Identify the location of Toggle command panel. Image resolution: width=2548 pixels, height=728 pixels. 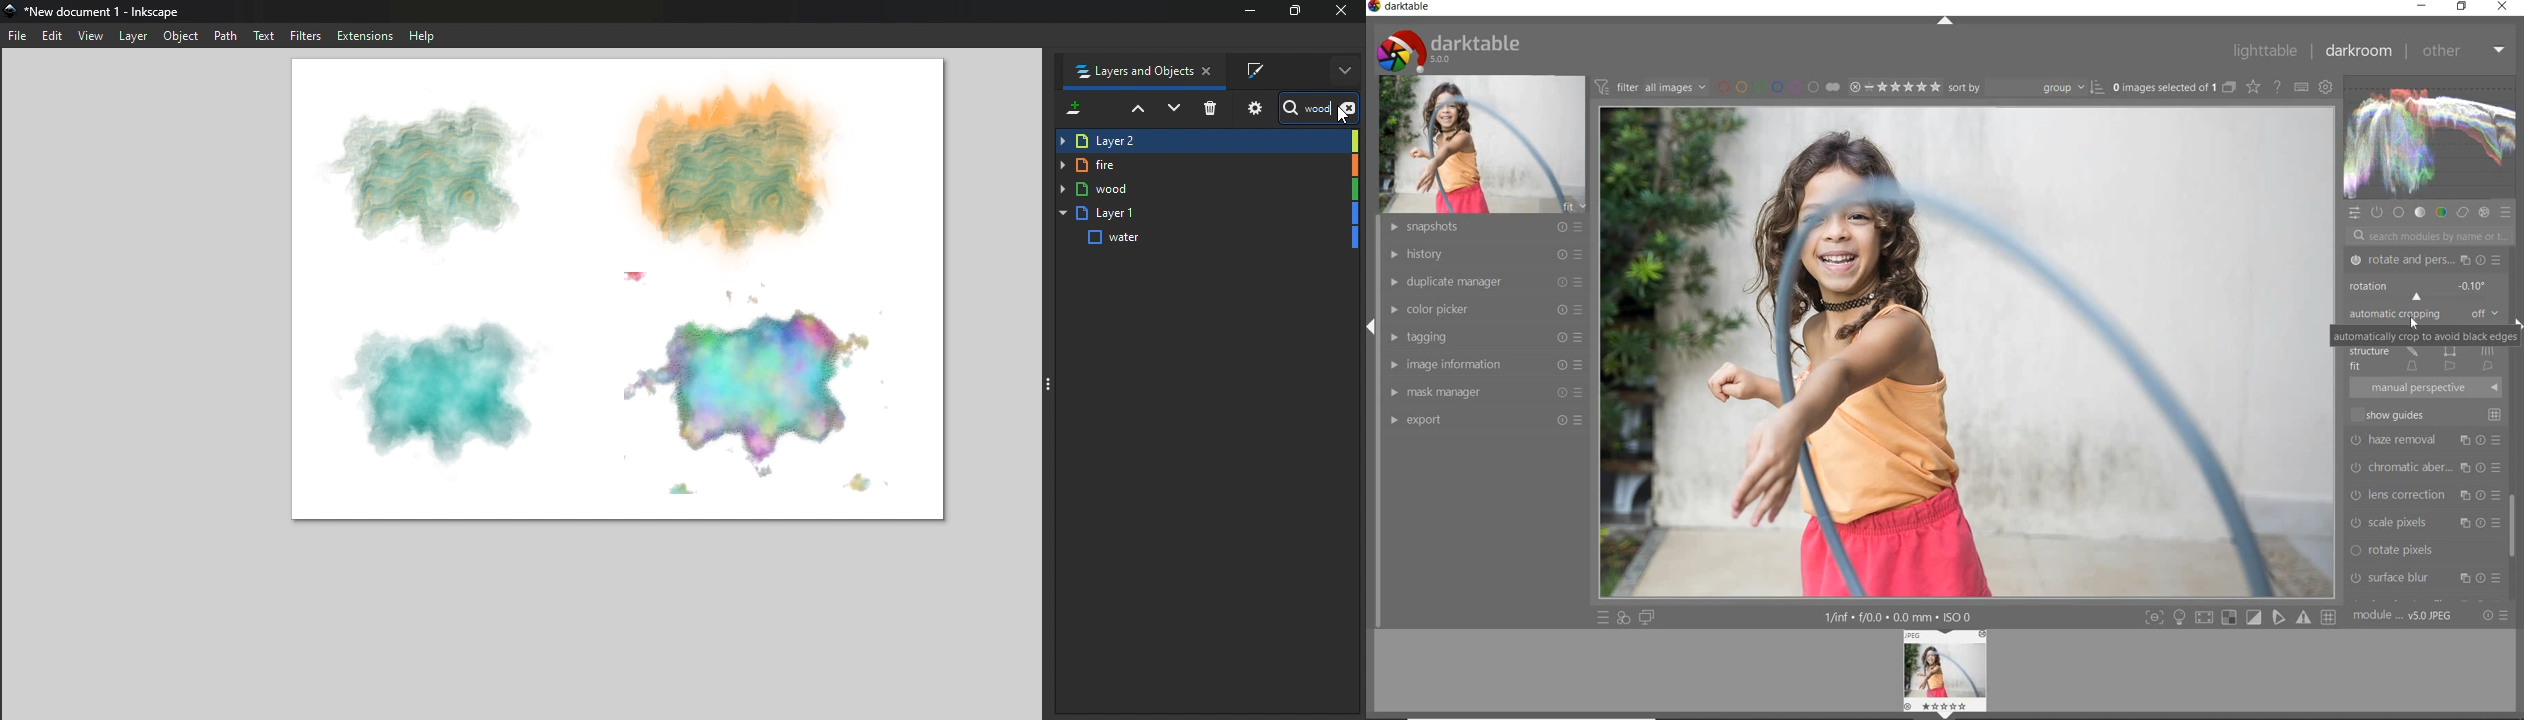
(1054, 382).